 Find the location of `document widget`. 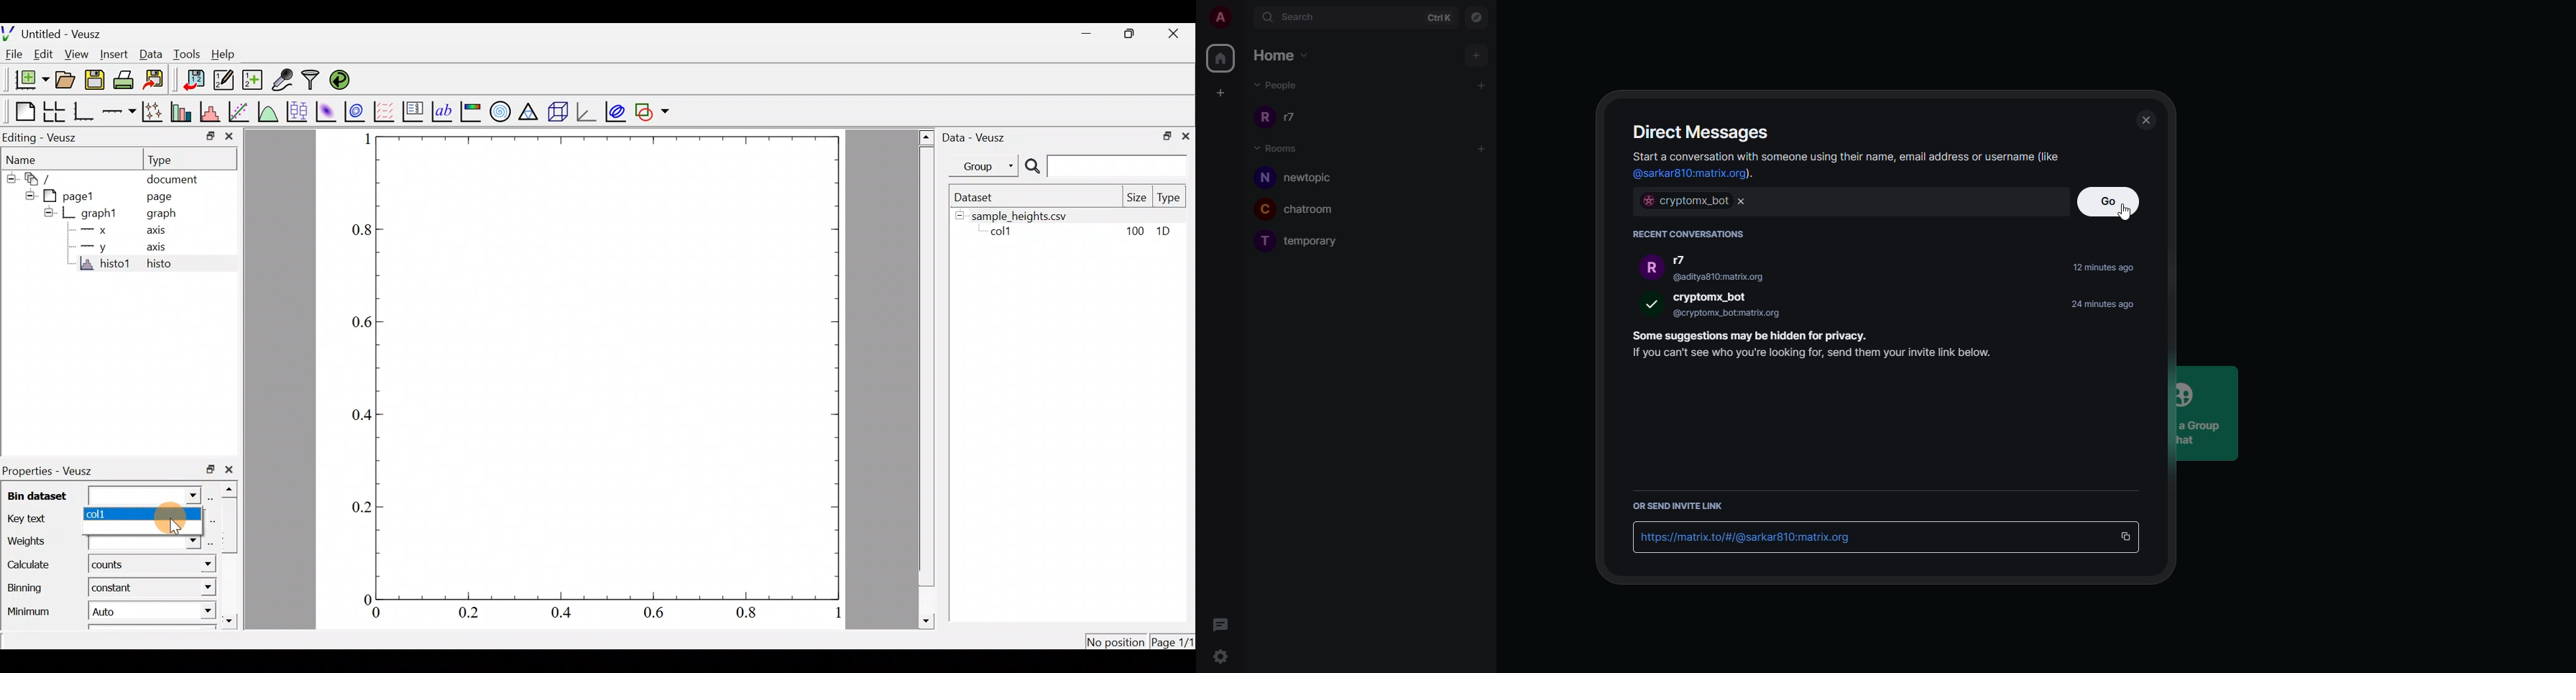

document widget is located at coordinates (40, 180).